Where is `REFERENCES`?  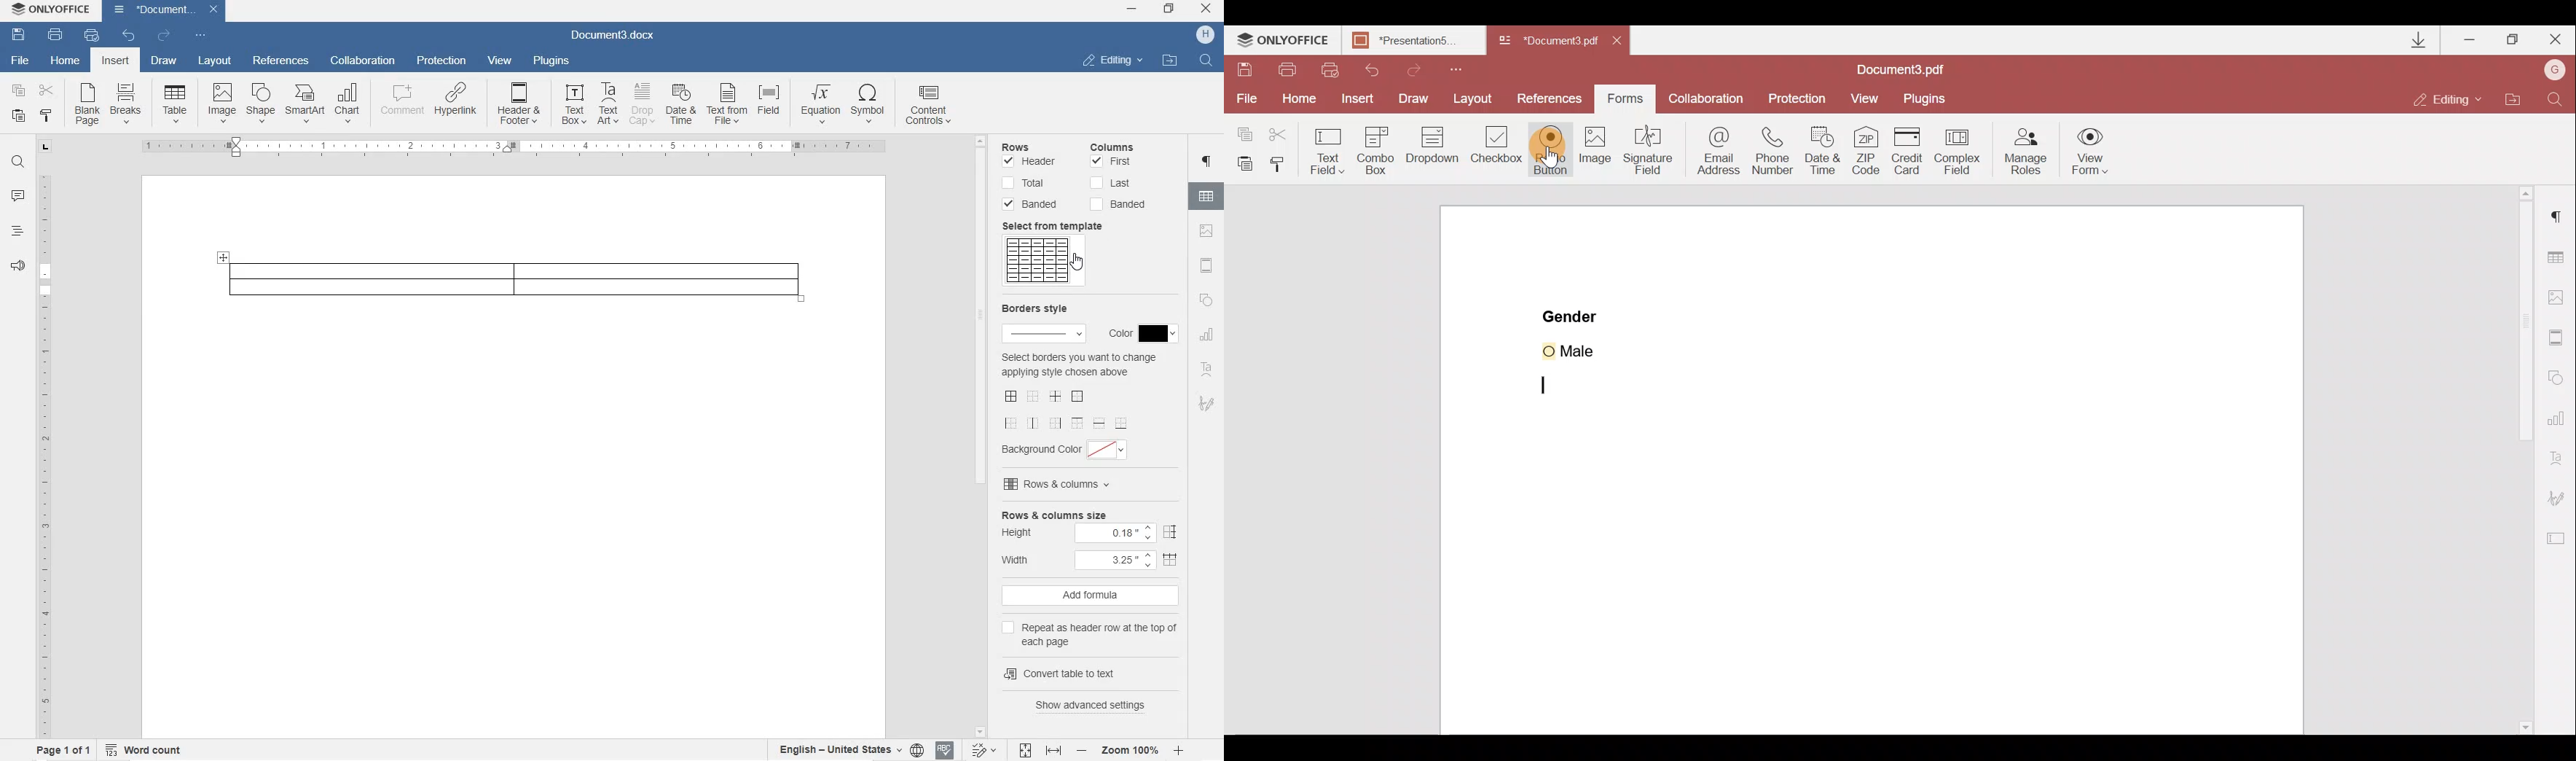
REFERENCES is located at coordinates (280, 62).